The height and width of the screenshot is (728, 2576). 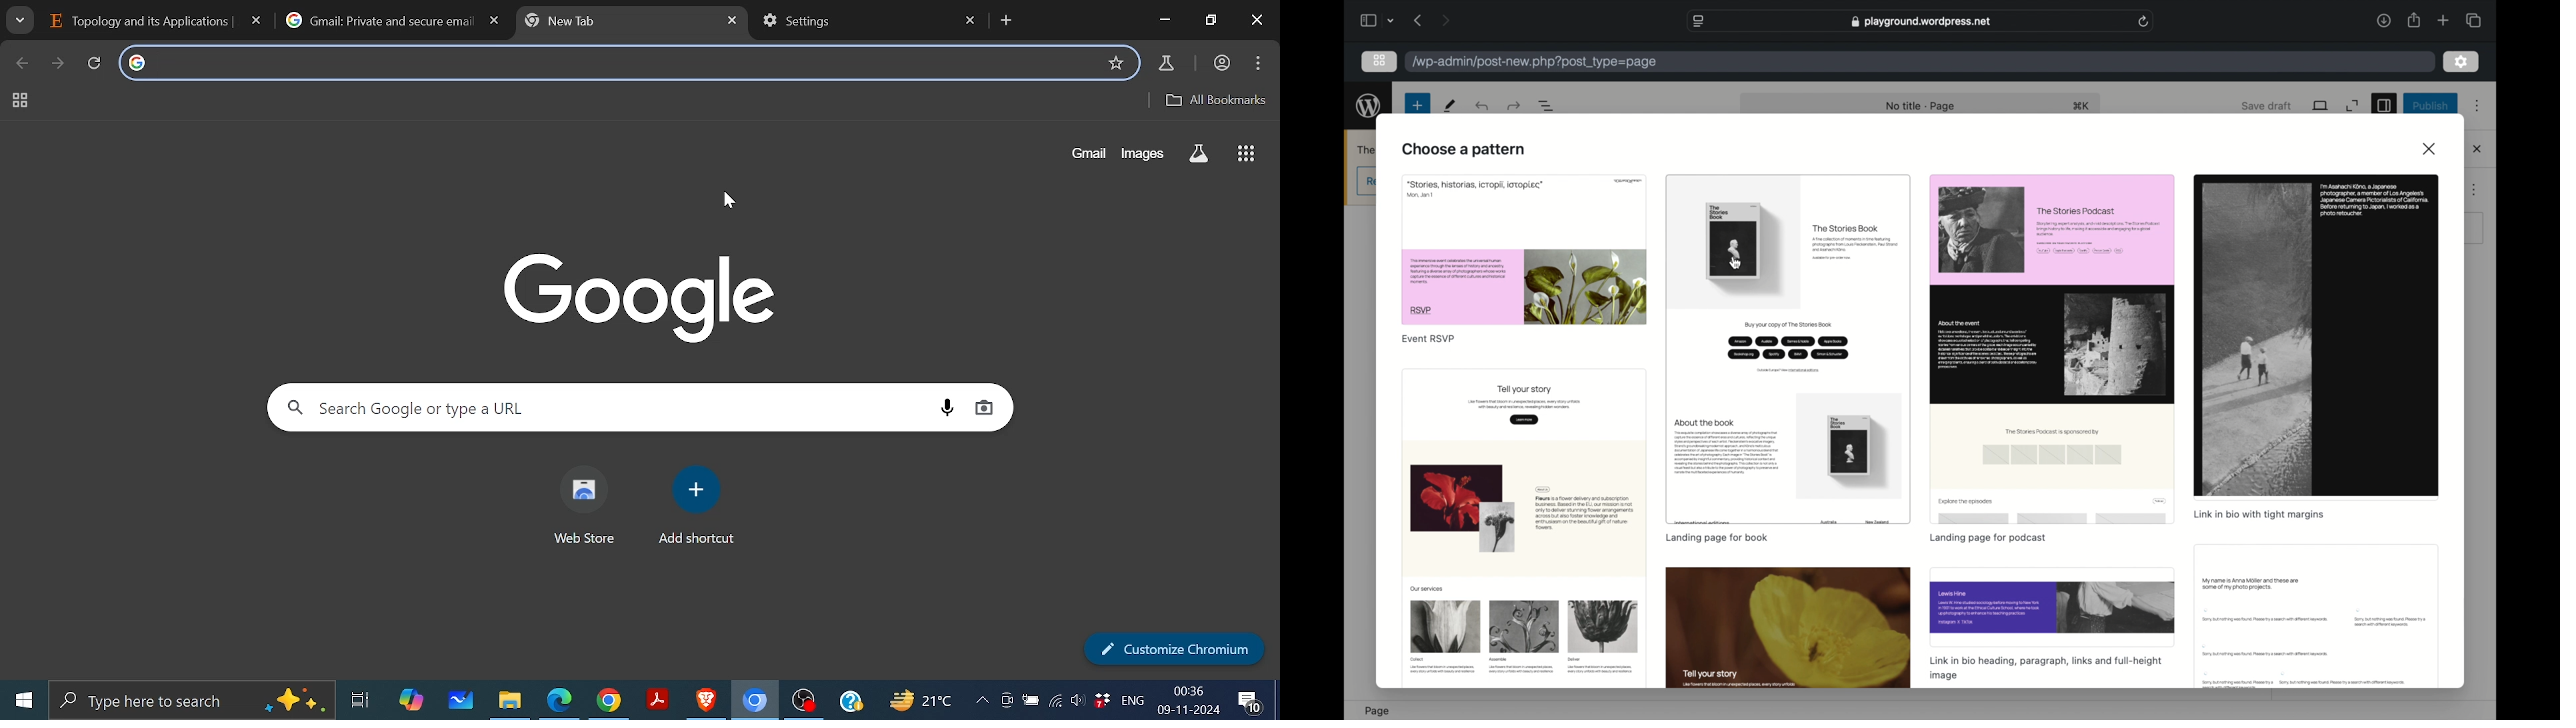 I want to click on time and date, so click(x=1190, y=701).